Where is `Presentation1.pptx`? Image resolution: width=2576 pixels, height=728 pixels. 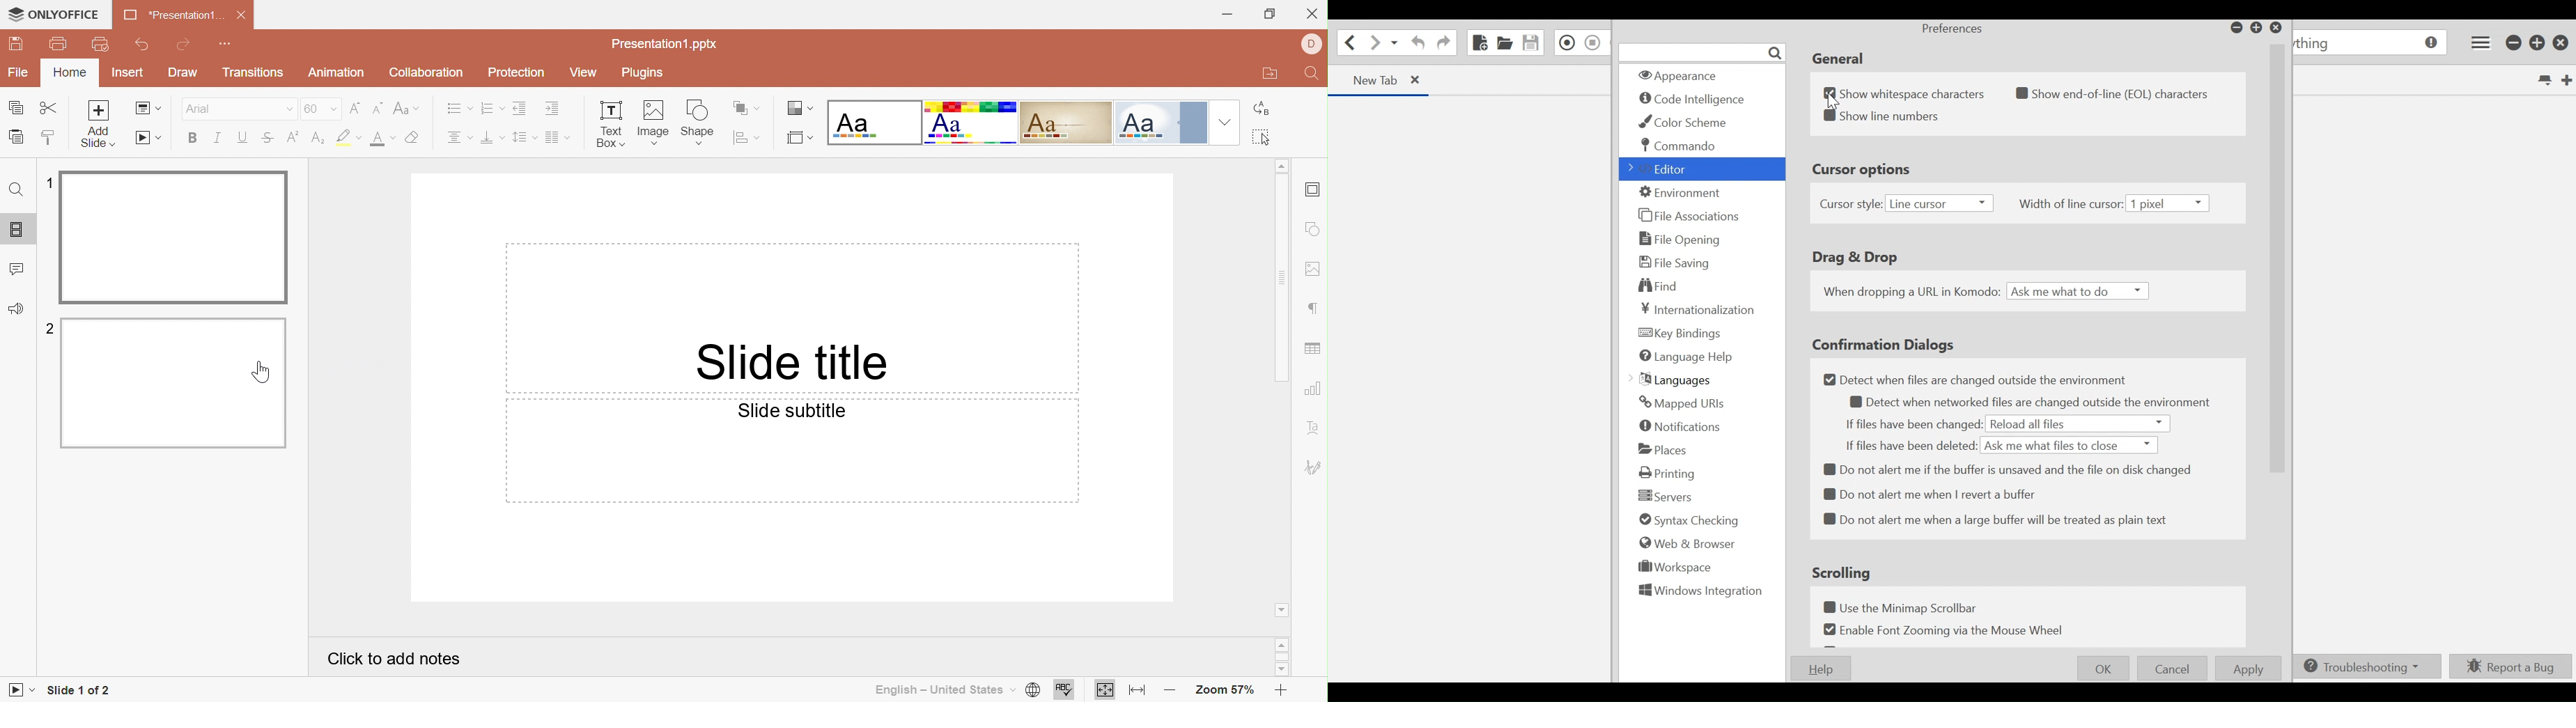
Presentation1.pptx is located at coordinates (667, 43).